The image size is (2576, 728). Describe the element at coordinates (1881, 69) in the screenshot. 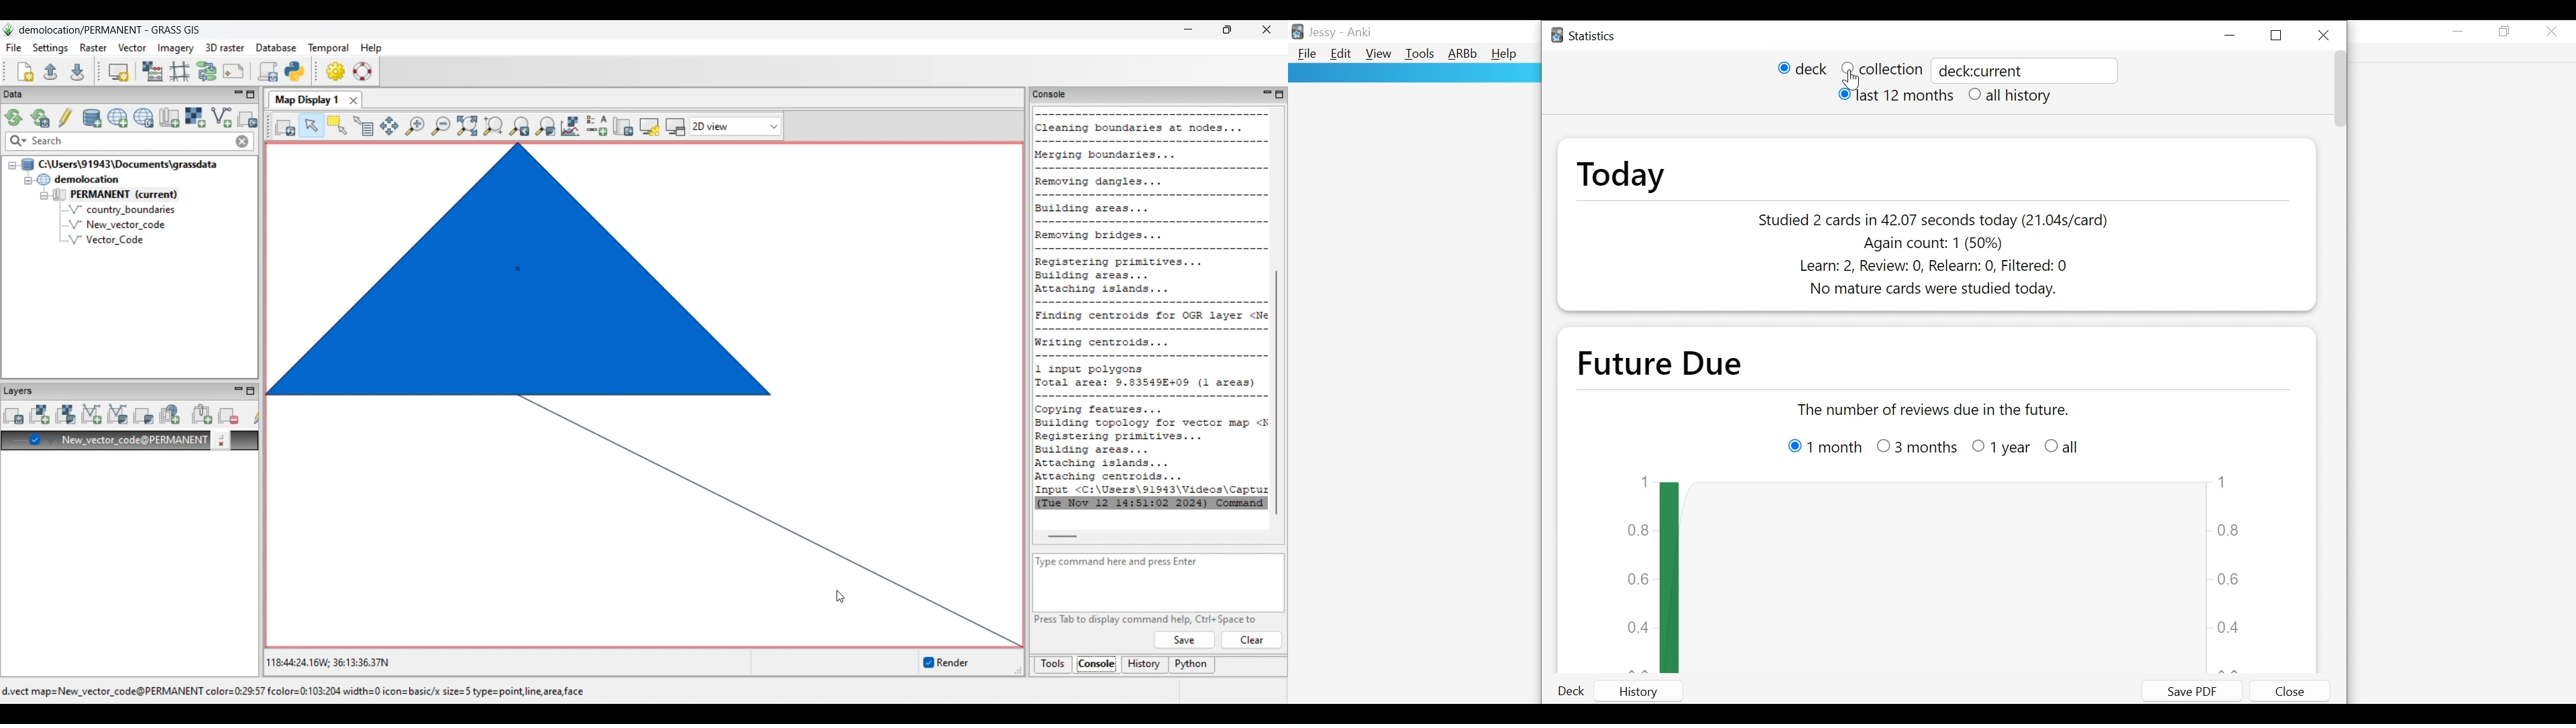

I see `(un)select Collection` at that location.